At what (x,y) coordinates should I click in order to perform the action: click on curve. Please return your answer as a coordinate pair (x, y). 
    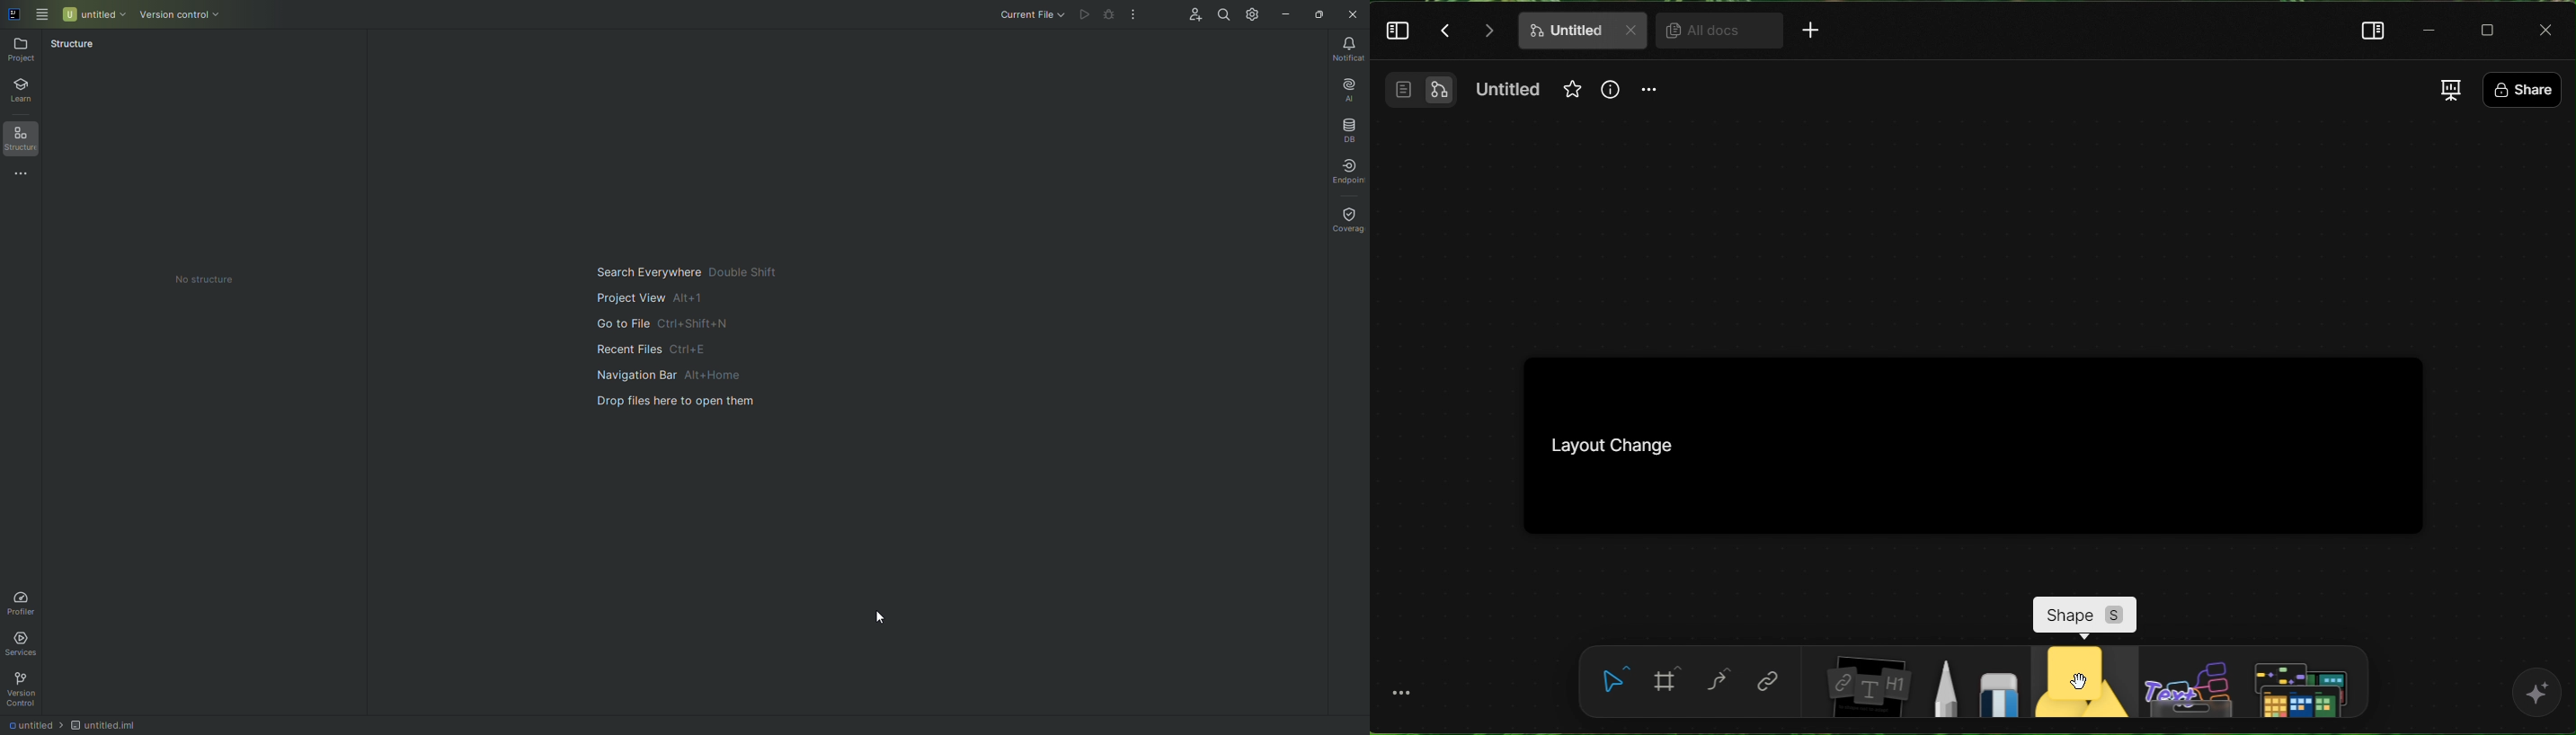
    Looking at the image, I should click on (1719, 679).